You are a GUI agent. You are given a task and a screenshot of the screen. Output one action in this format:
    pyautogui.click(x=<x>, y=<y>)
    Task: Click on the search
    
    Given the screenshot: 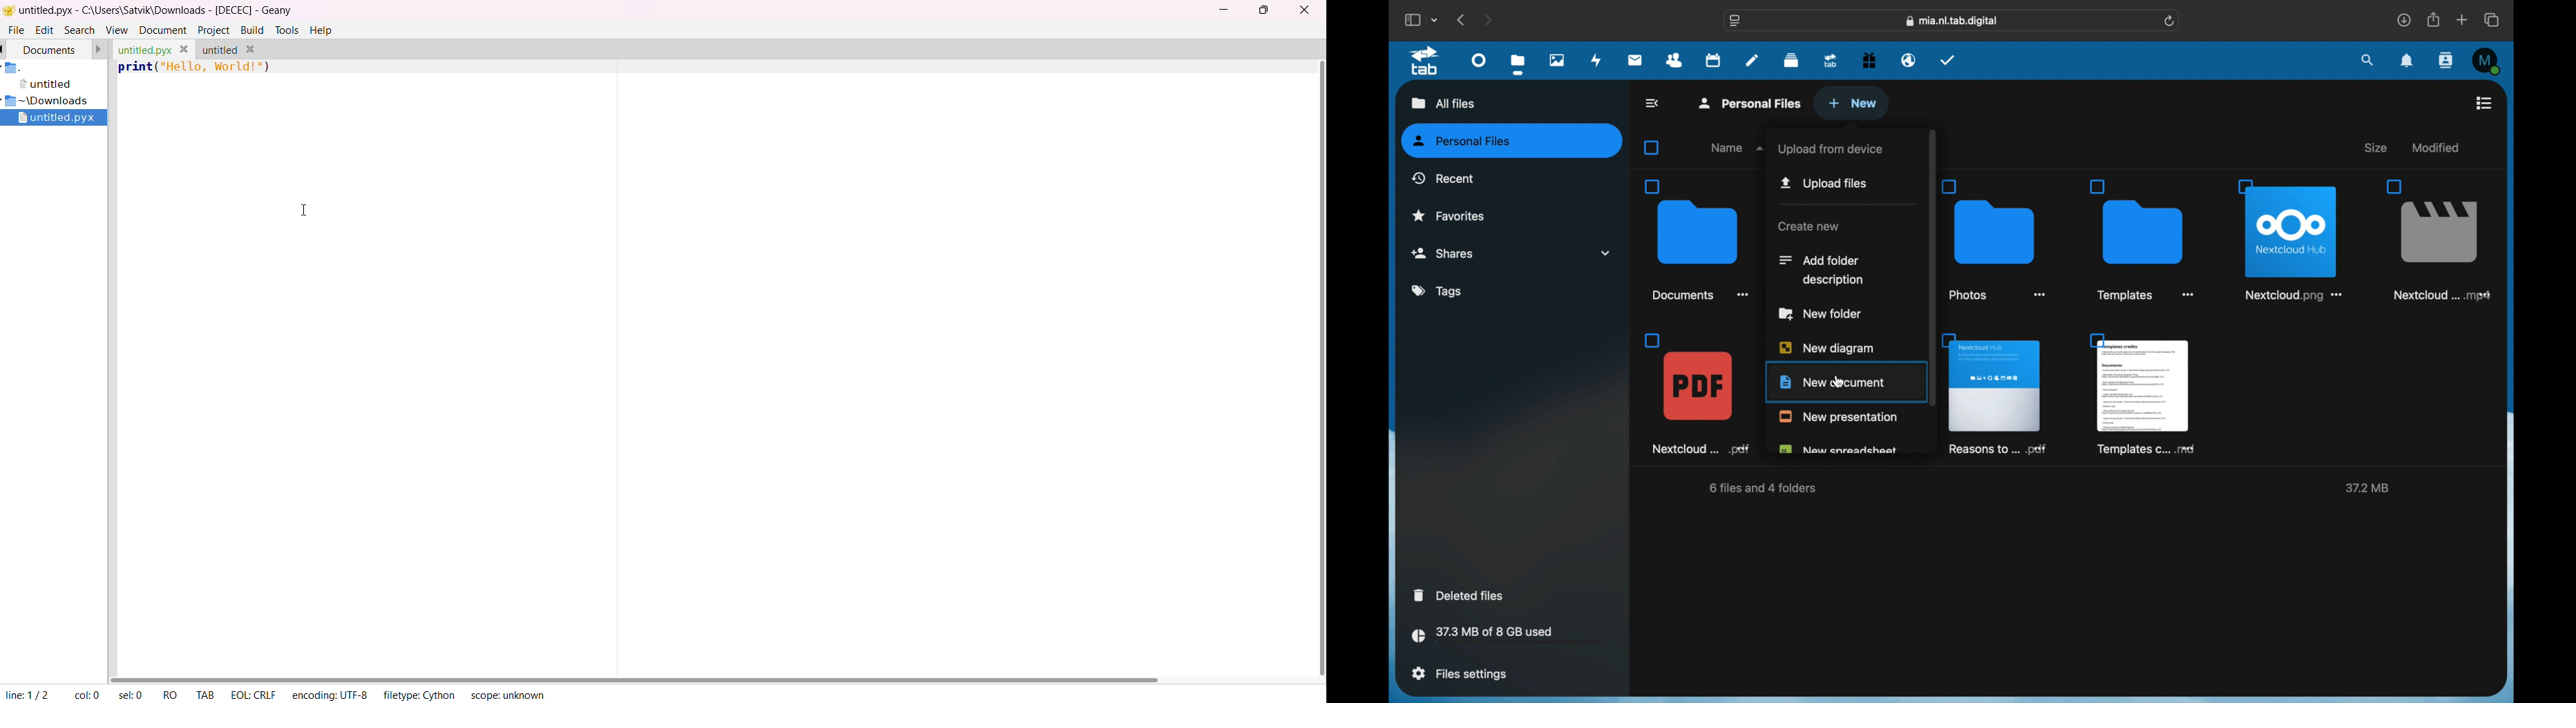 What is the action you would take?
    pyautogui.click(x=2369, y=61)
    